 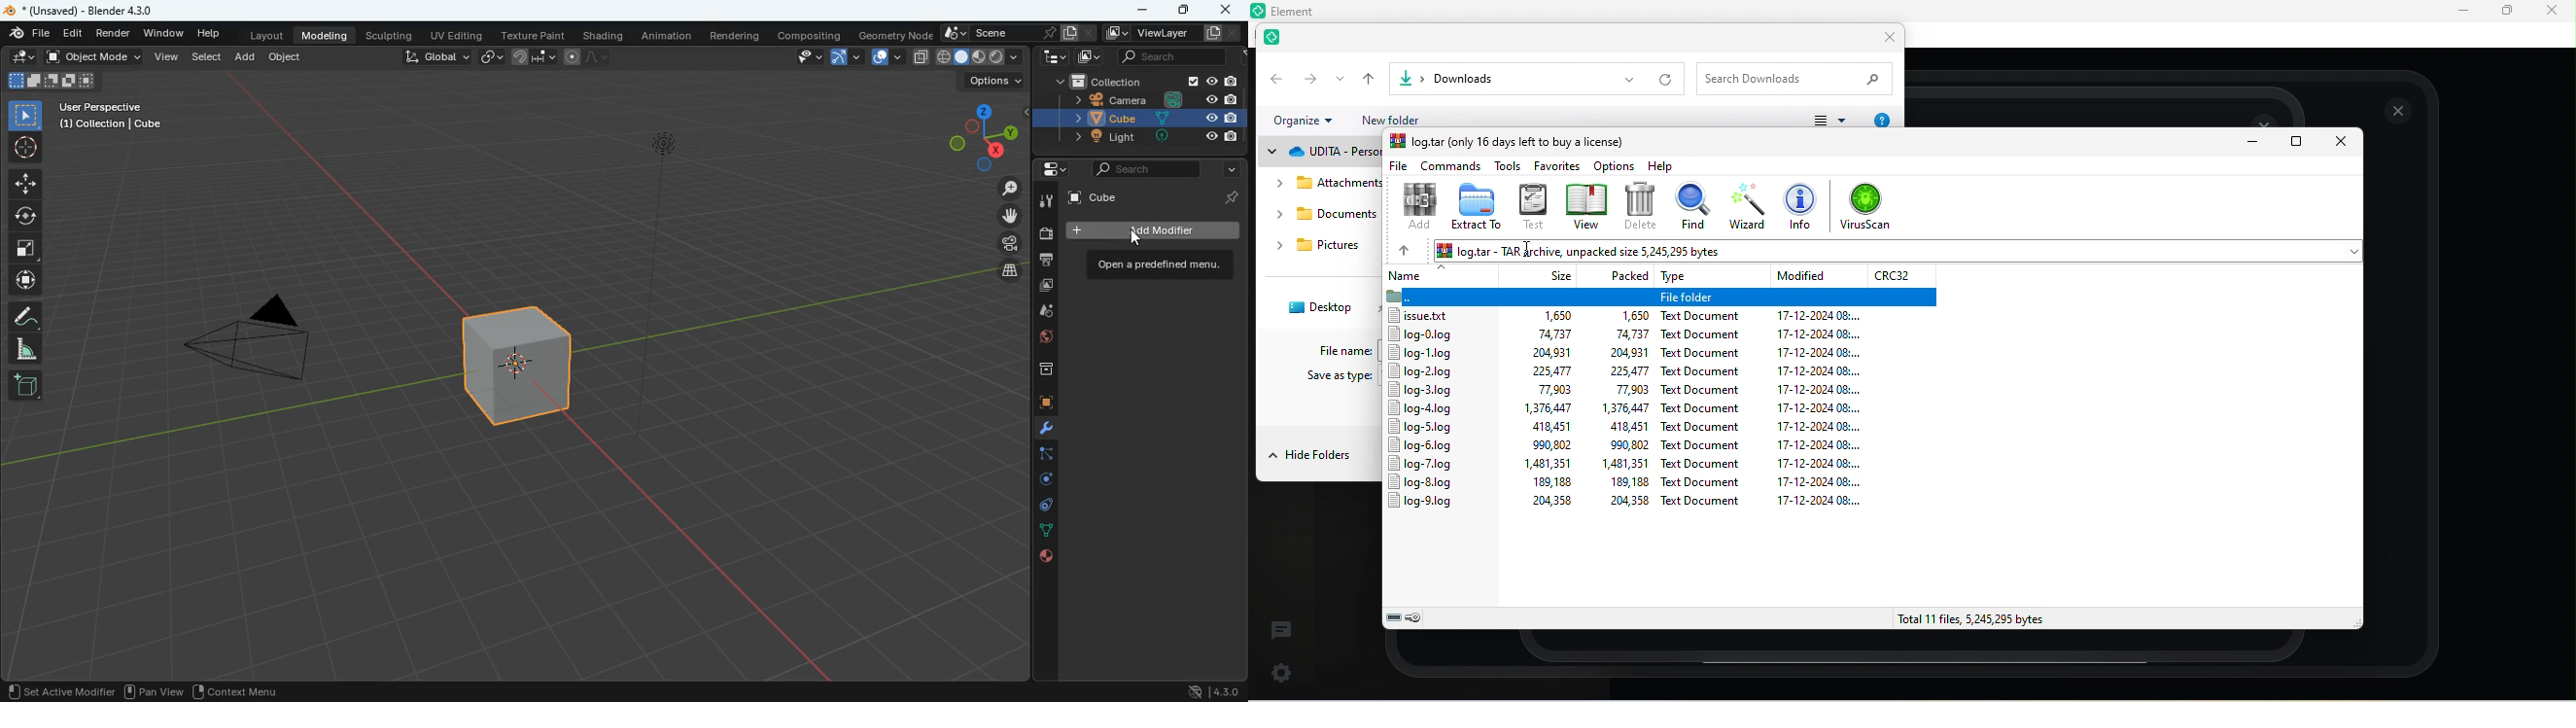 I want to click on public, so click(x=1046, y=557).